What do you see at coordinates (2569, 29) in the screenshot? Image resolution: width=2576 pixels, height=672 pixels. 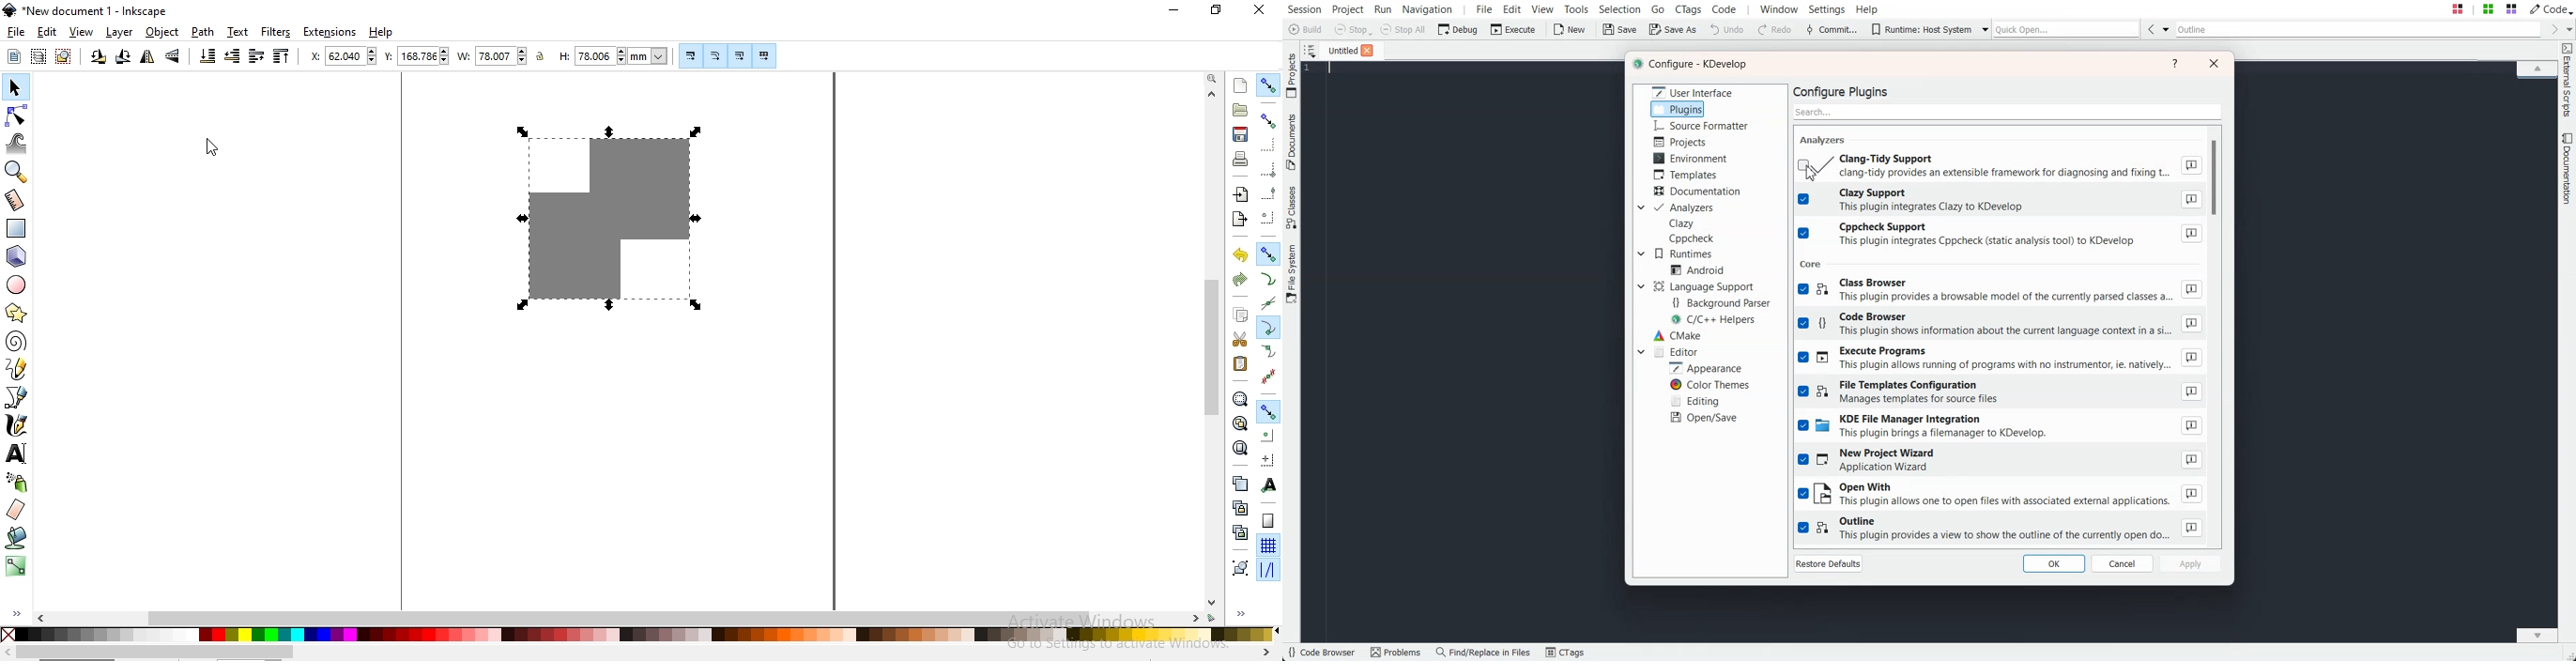 I see `Drop down box` at bounding box center [2569, 29].